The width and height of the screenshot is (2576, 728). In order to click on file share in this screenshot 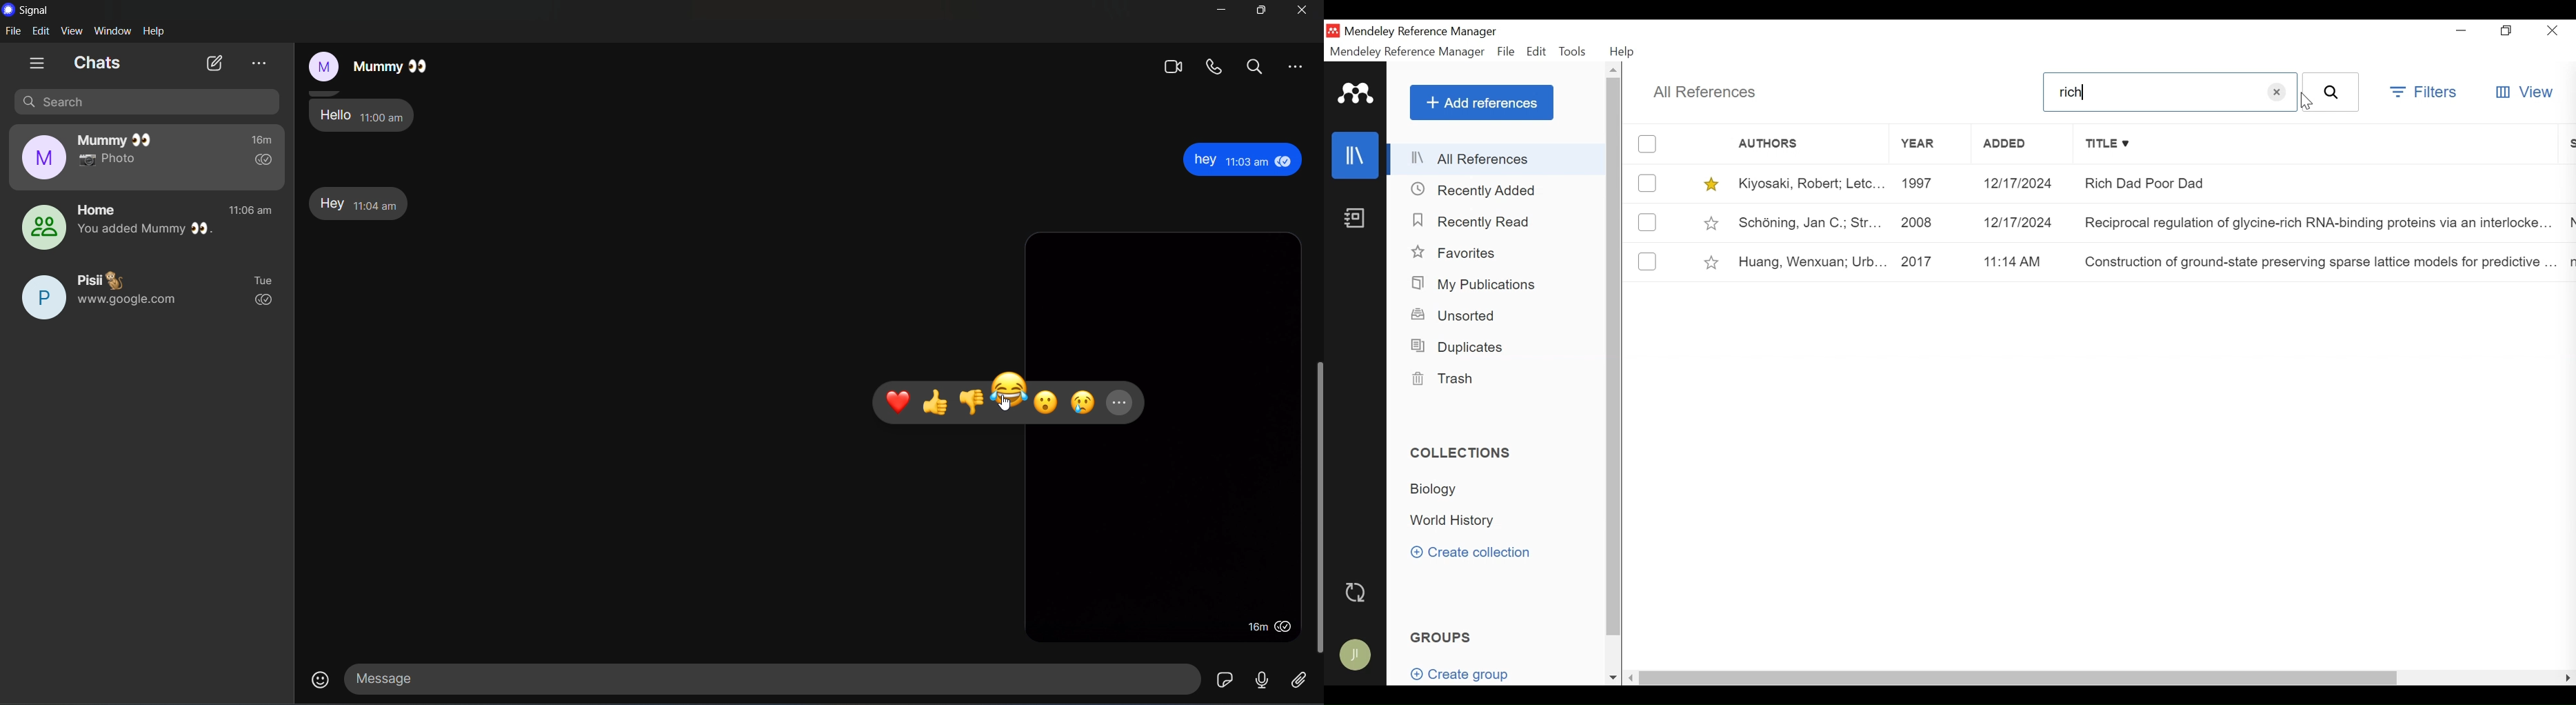, I will do `click(1298, 682)`.